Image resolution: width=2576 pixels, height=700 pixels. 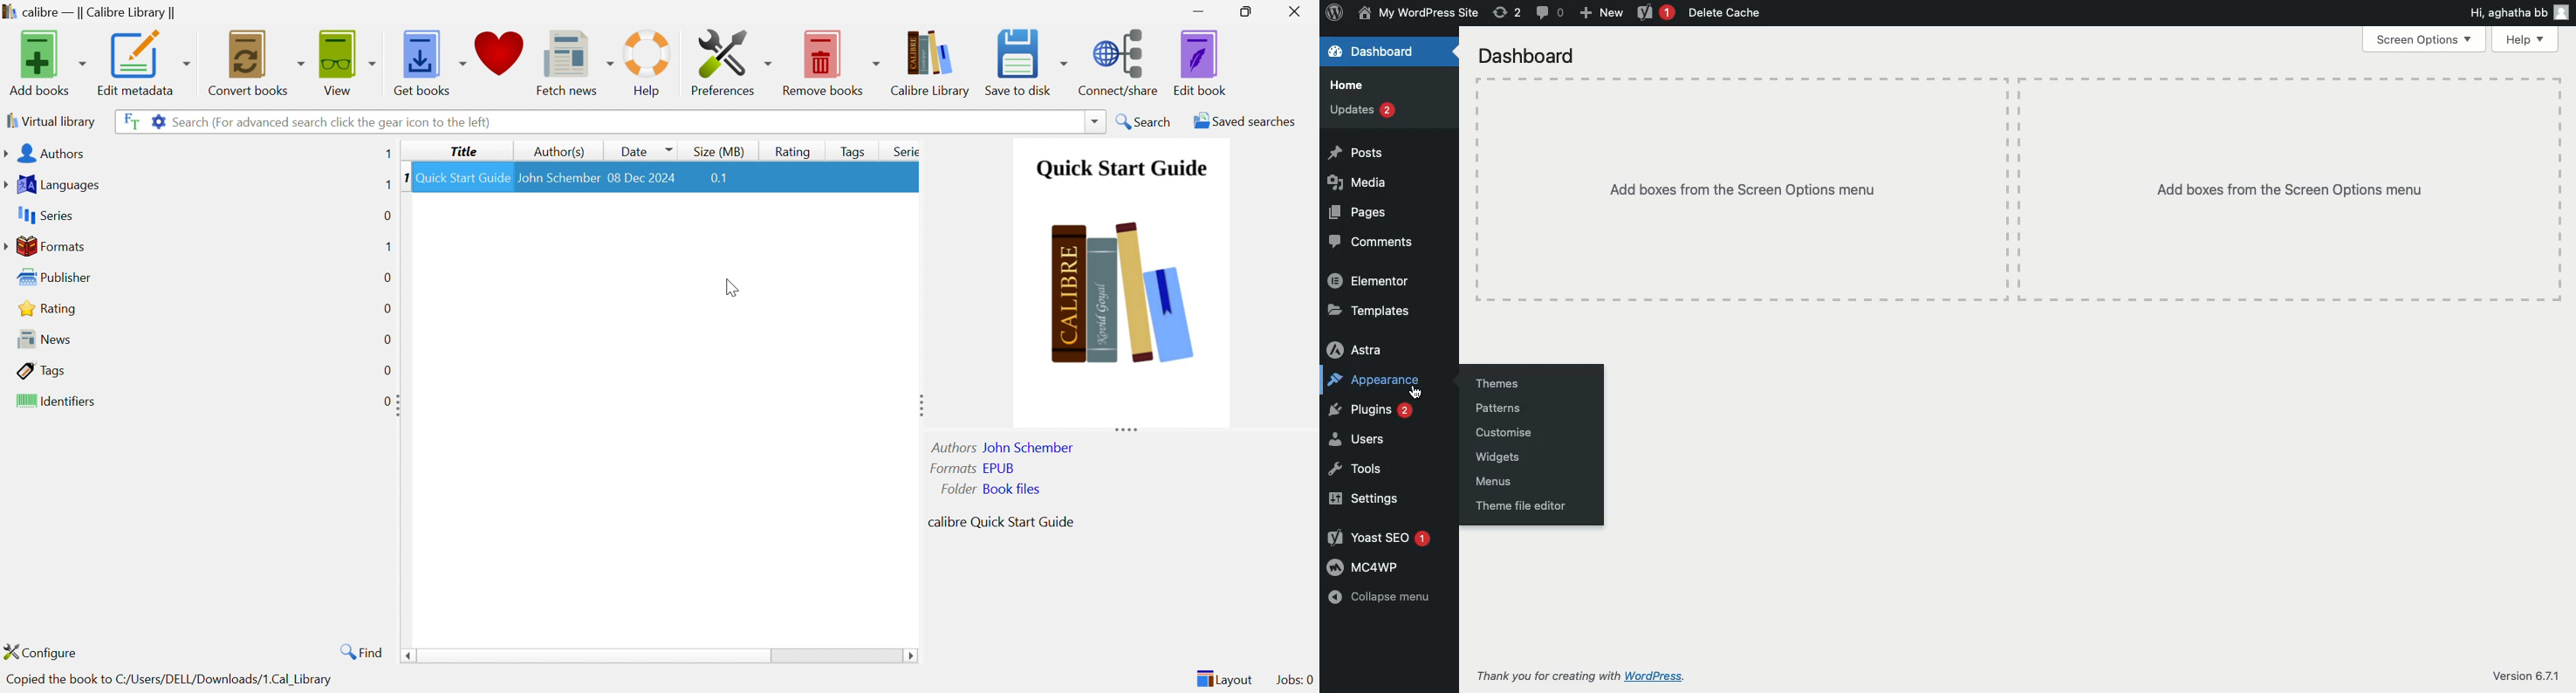 I want to click on Expand, so click(x=399, y=404).